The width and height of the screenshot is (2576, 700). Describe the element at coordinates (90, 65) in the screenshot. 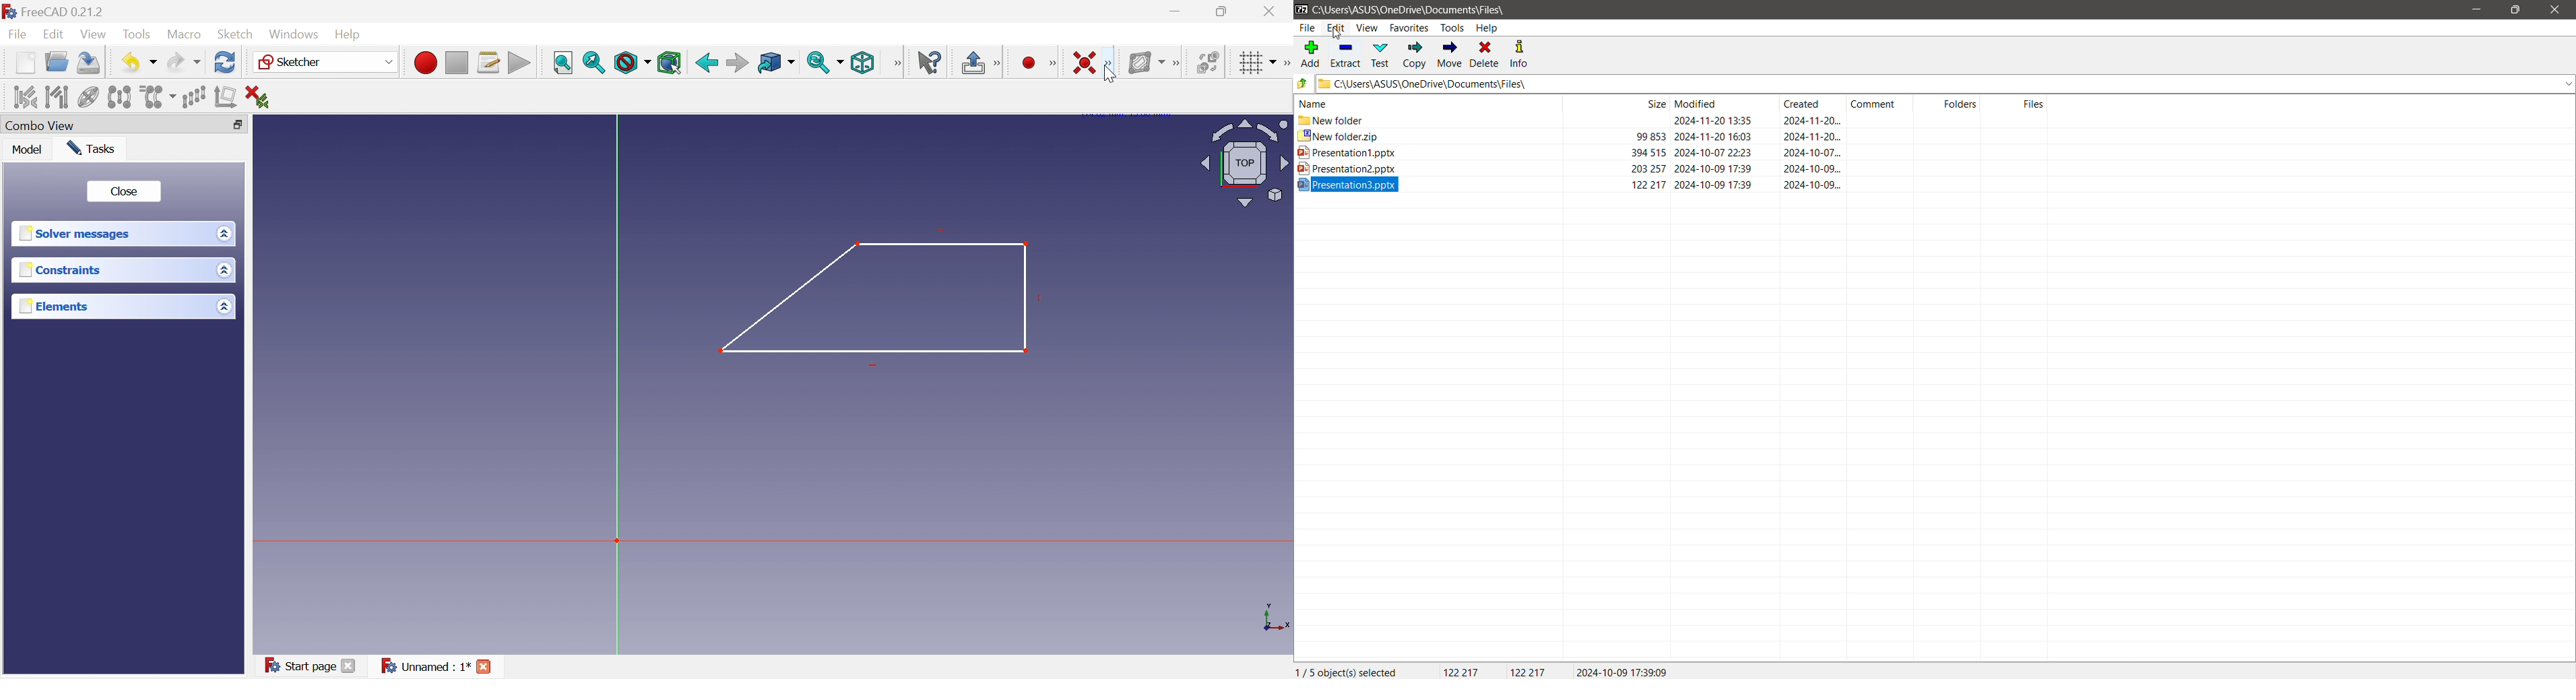

I see `Save` at that location.